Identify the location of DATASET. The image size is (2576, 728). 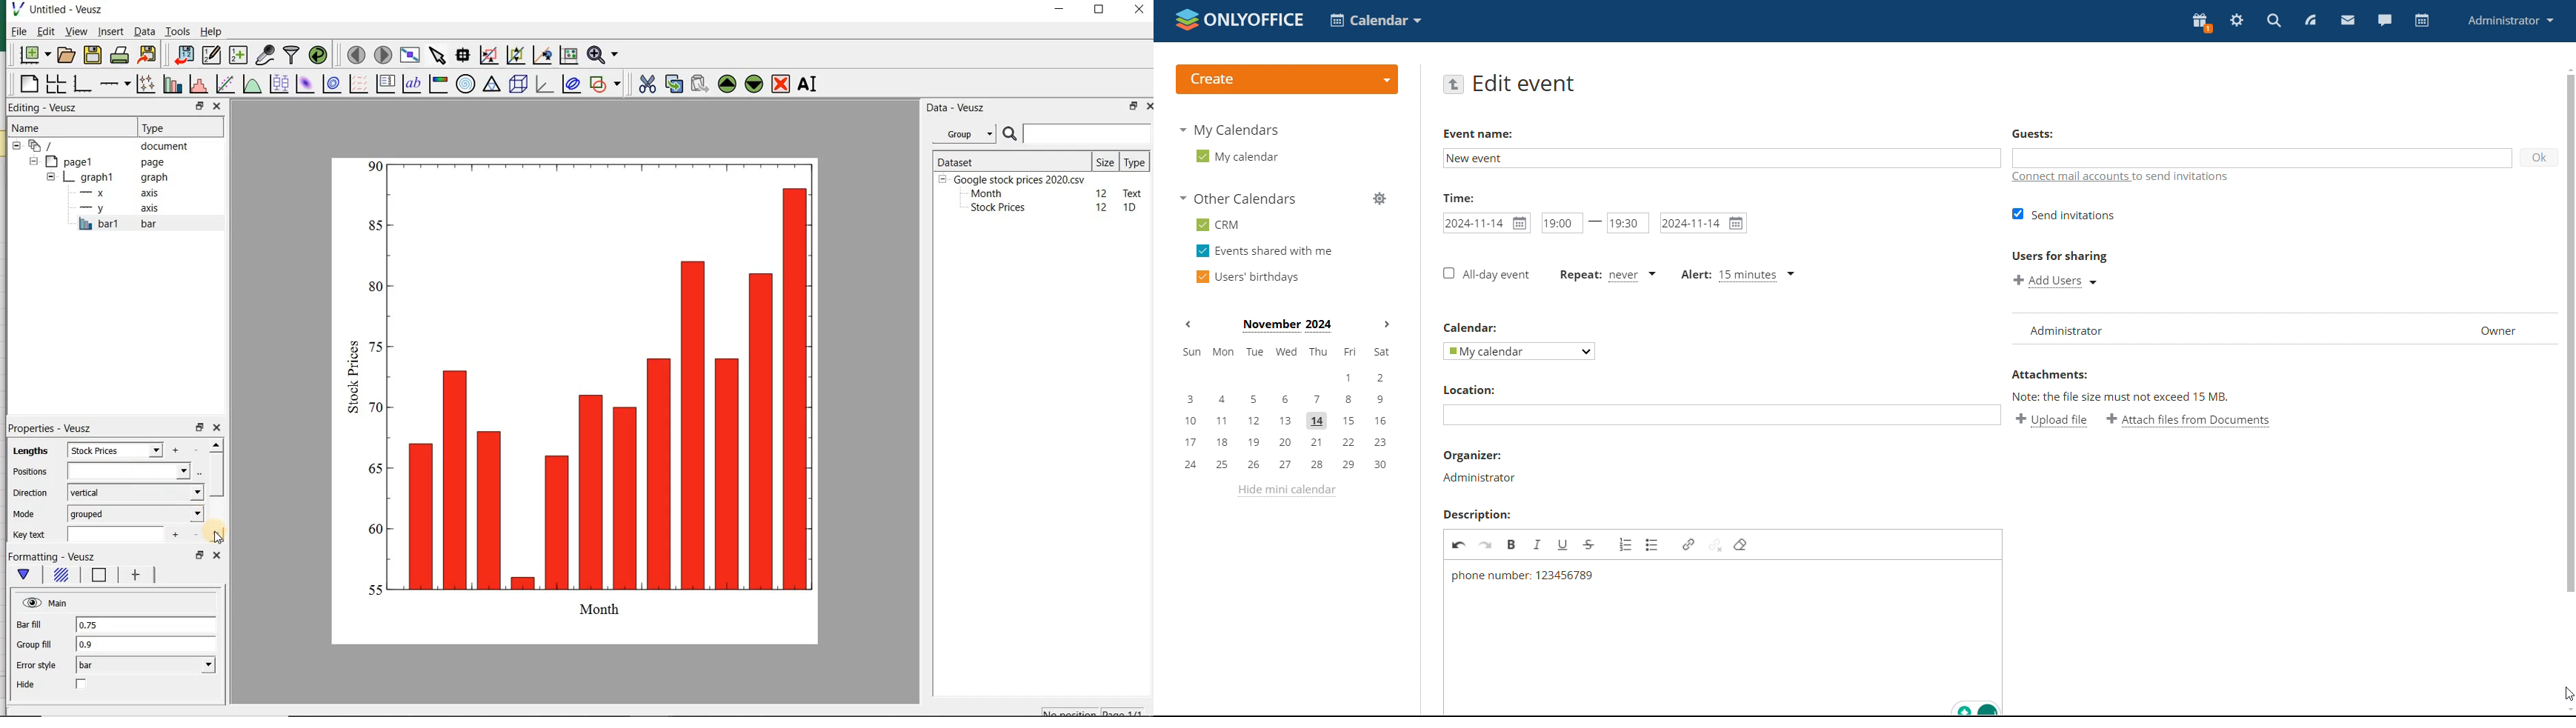
(1011, 159).